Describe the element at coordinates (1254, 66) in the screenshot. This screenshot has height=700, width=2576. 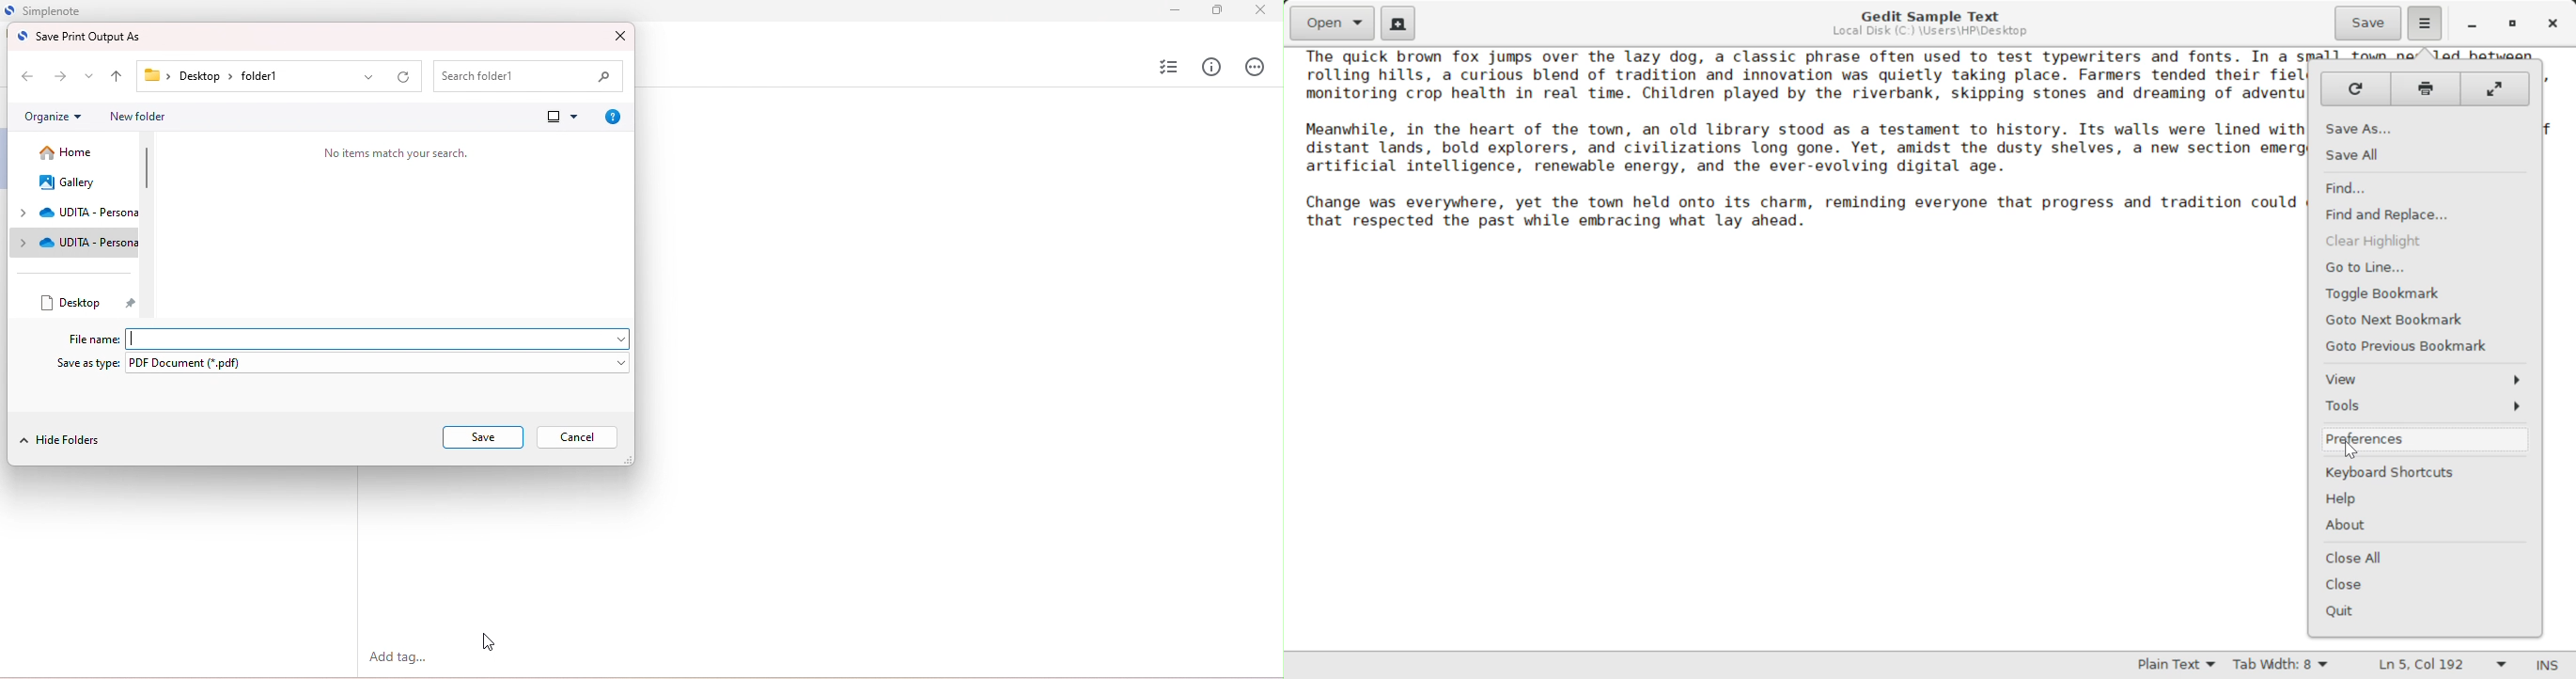
I see `actions` at that location.